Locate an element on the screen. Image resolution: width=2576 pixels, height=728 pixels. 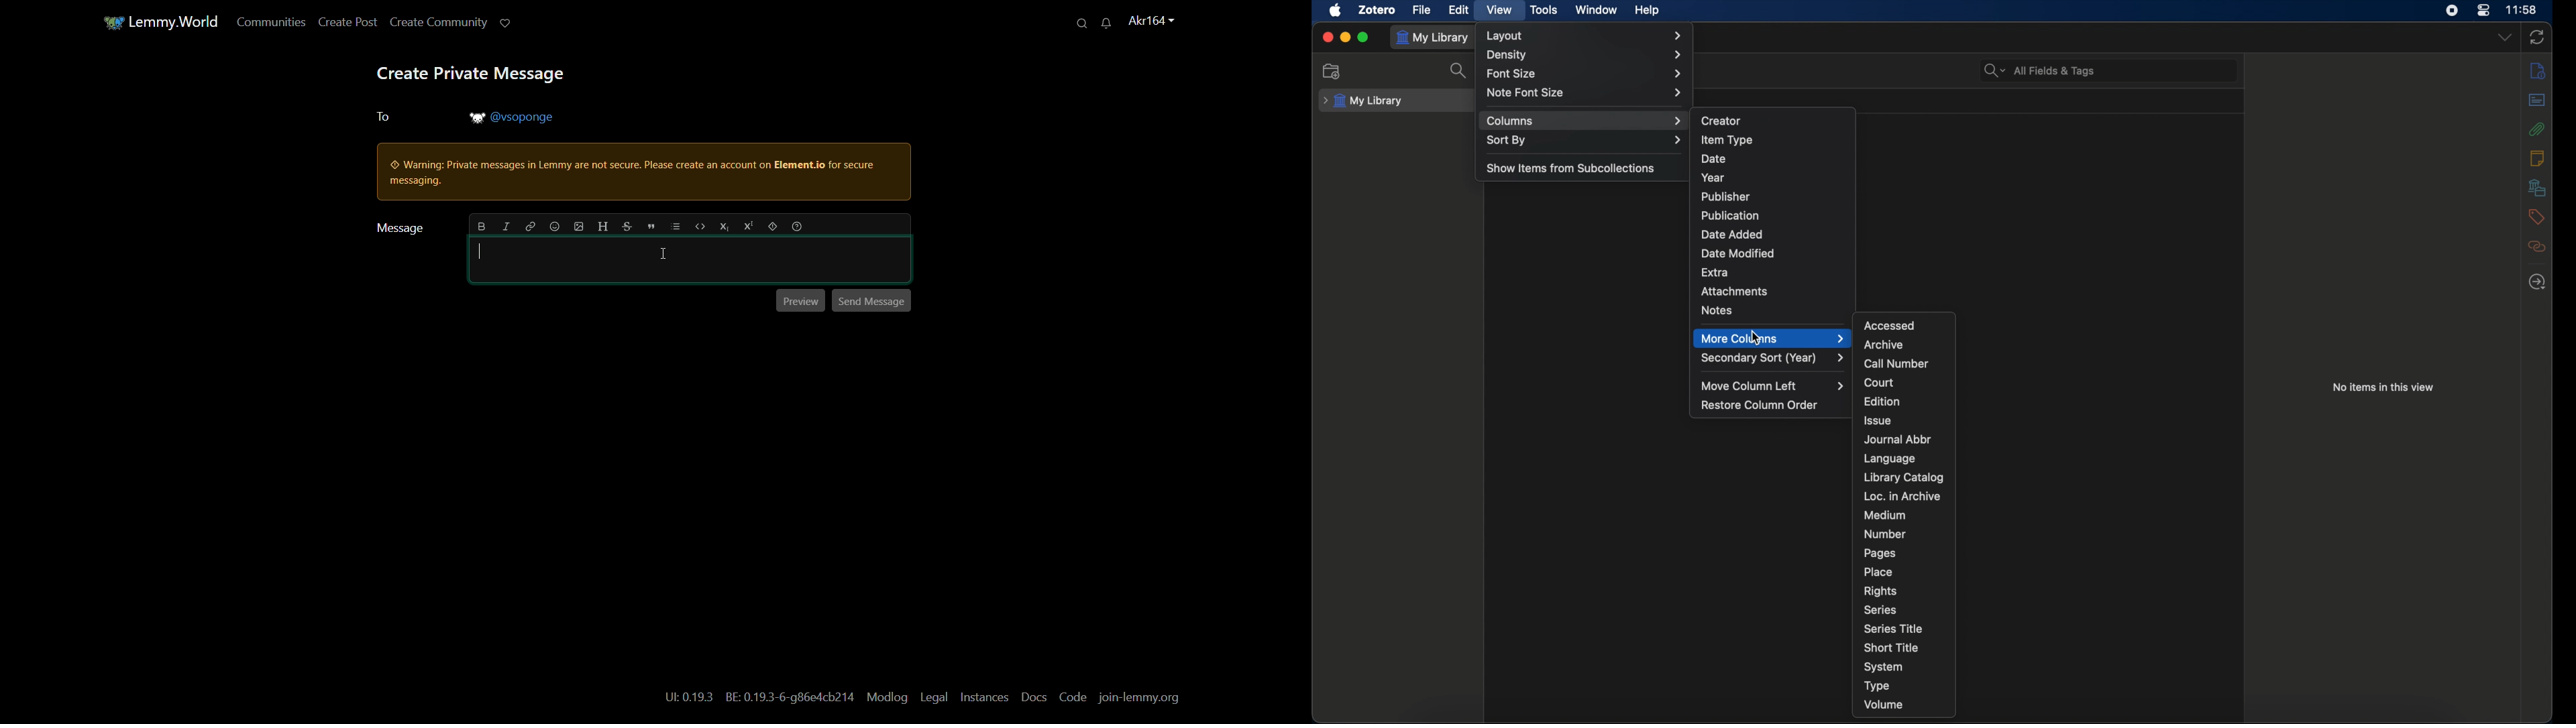
rights is located at coordinates (1880, 591).